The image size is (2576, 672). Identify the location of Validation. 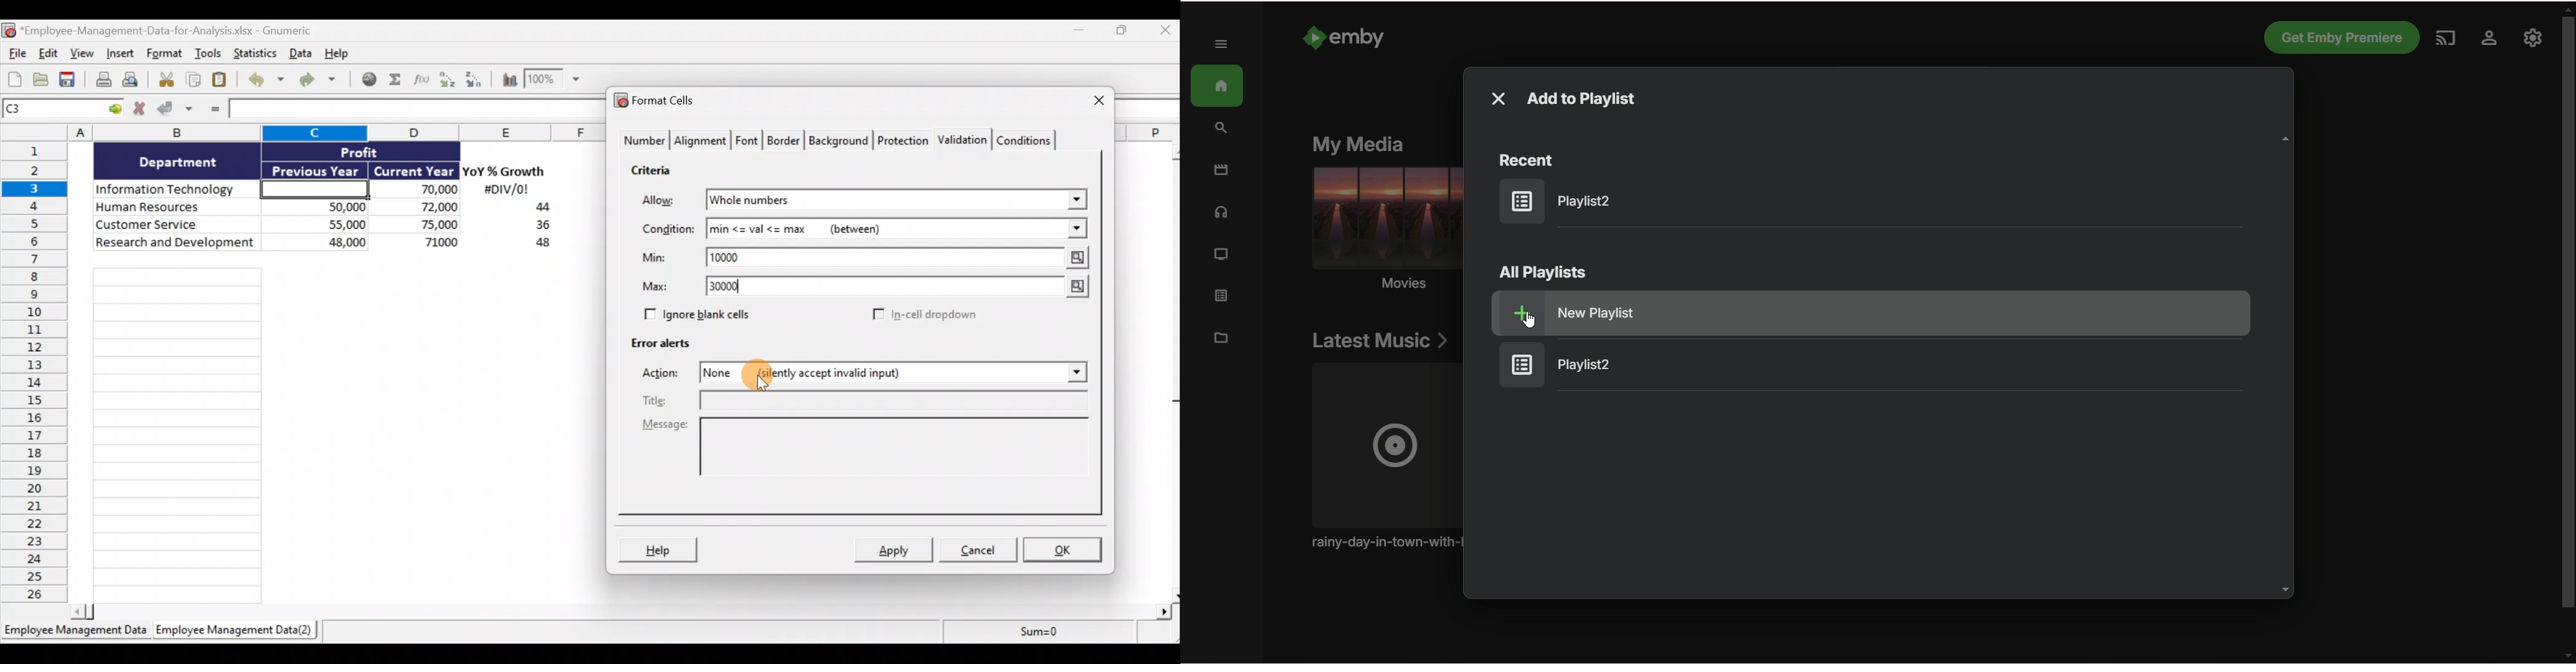
(965, 138).